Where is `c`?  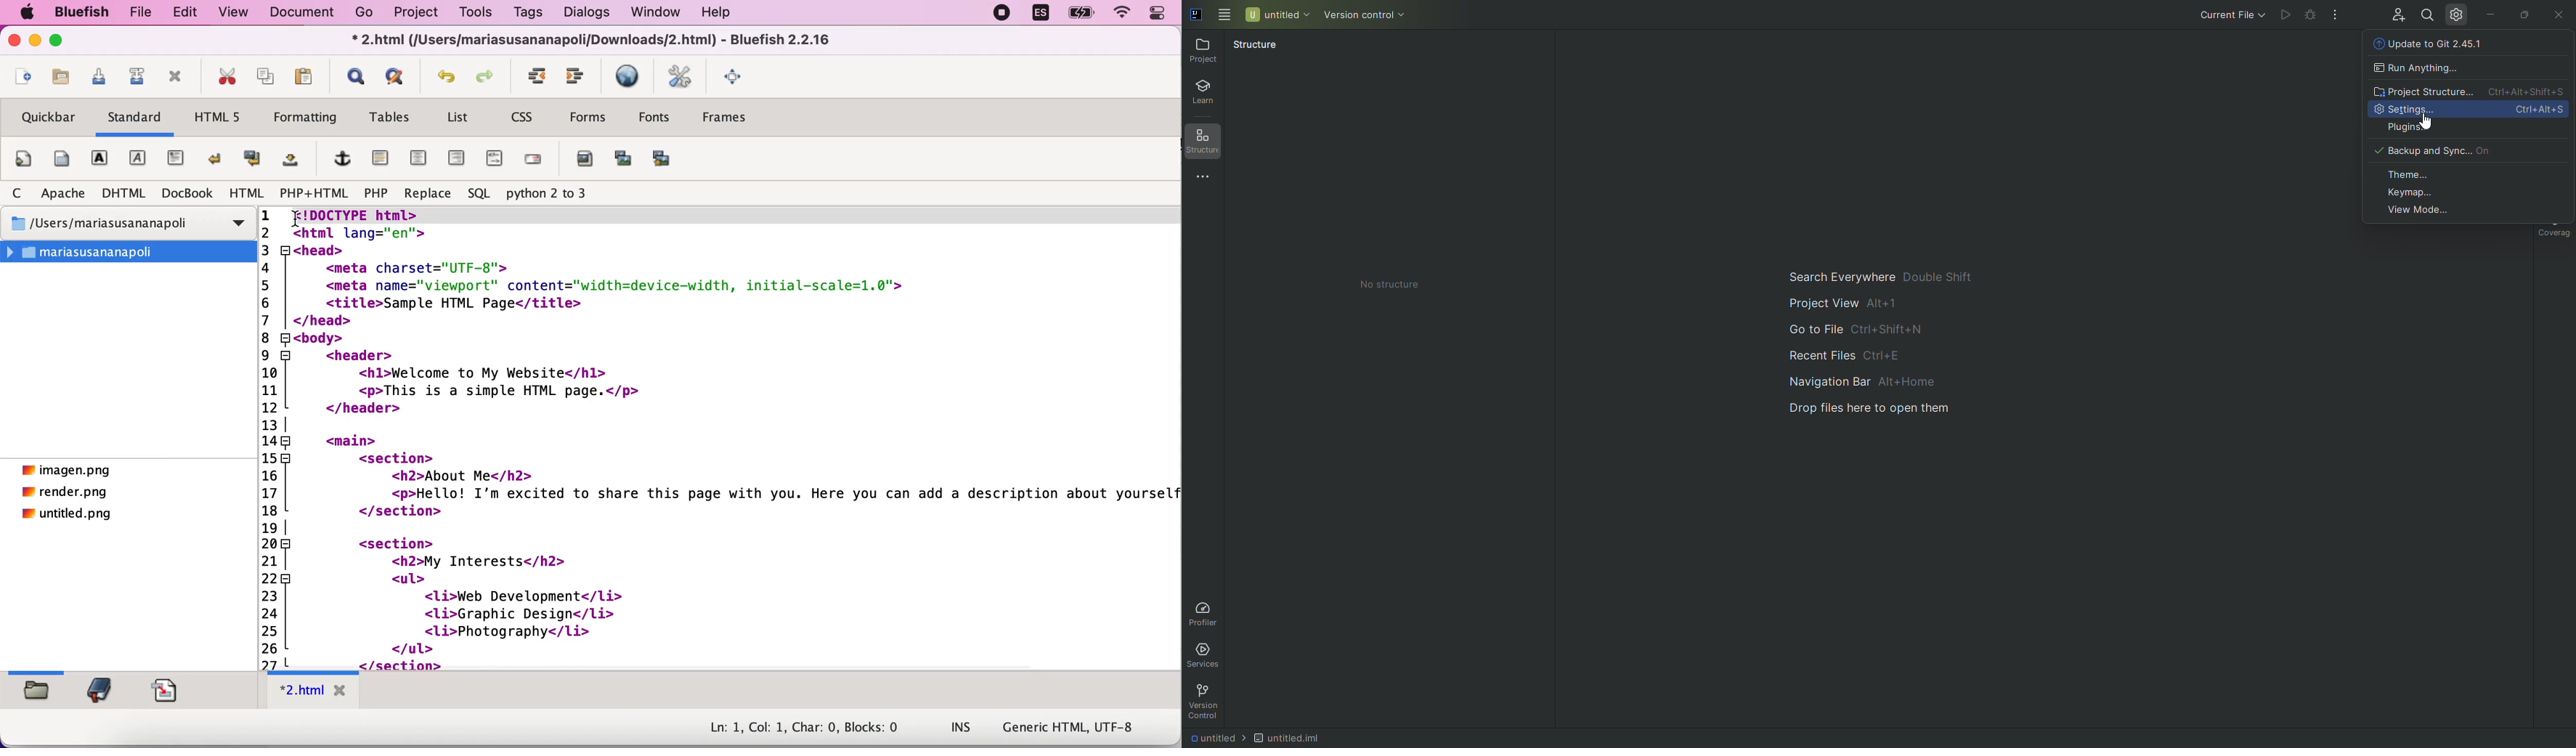
c is located at coordinates (17, 193).